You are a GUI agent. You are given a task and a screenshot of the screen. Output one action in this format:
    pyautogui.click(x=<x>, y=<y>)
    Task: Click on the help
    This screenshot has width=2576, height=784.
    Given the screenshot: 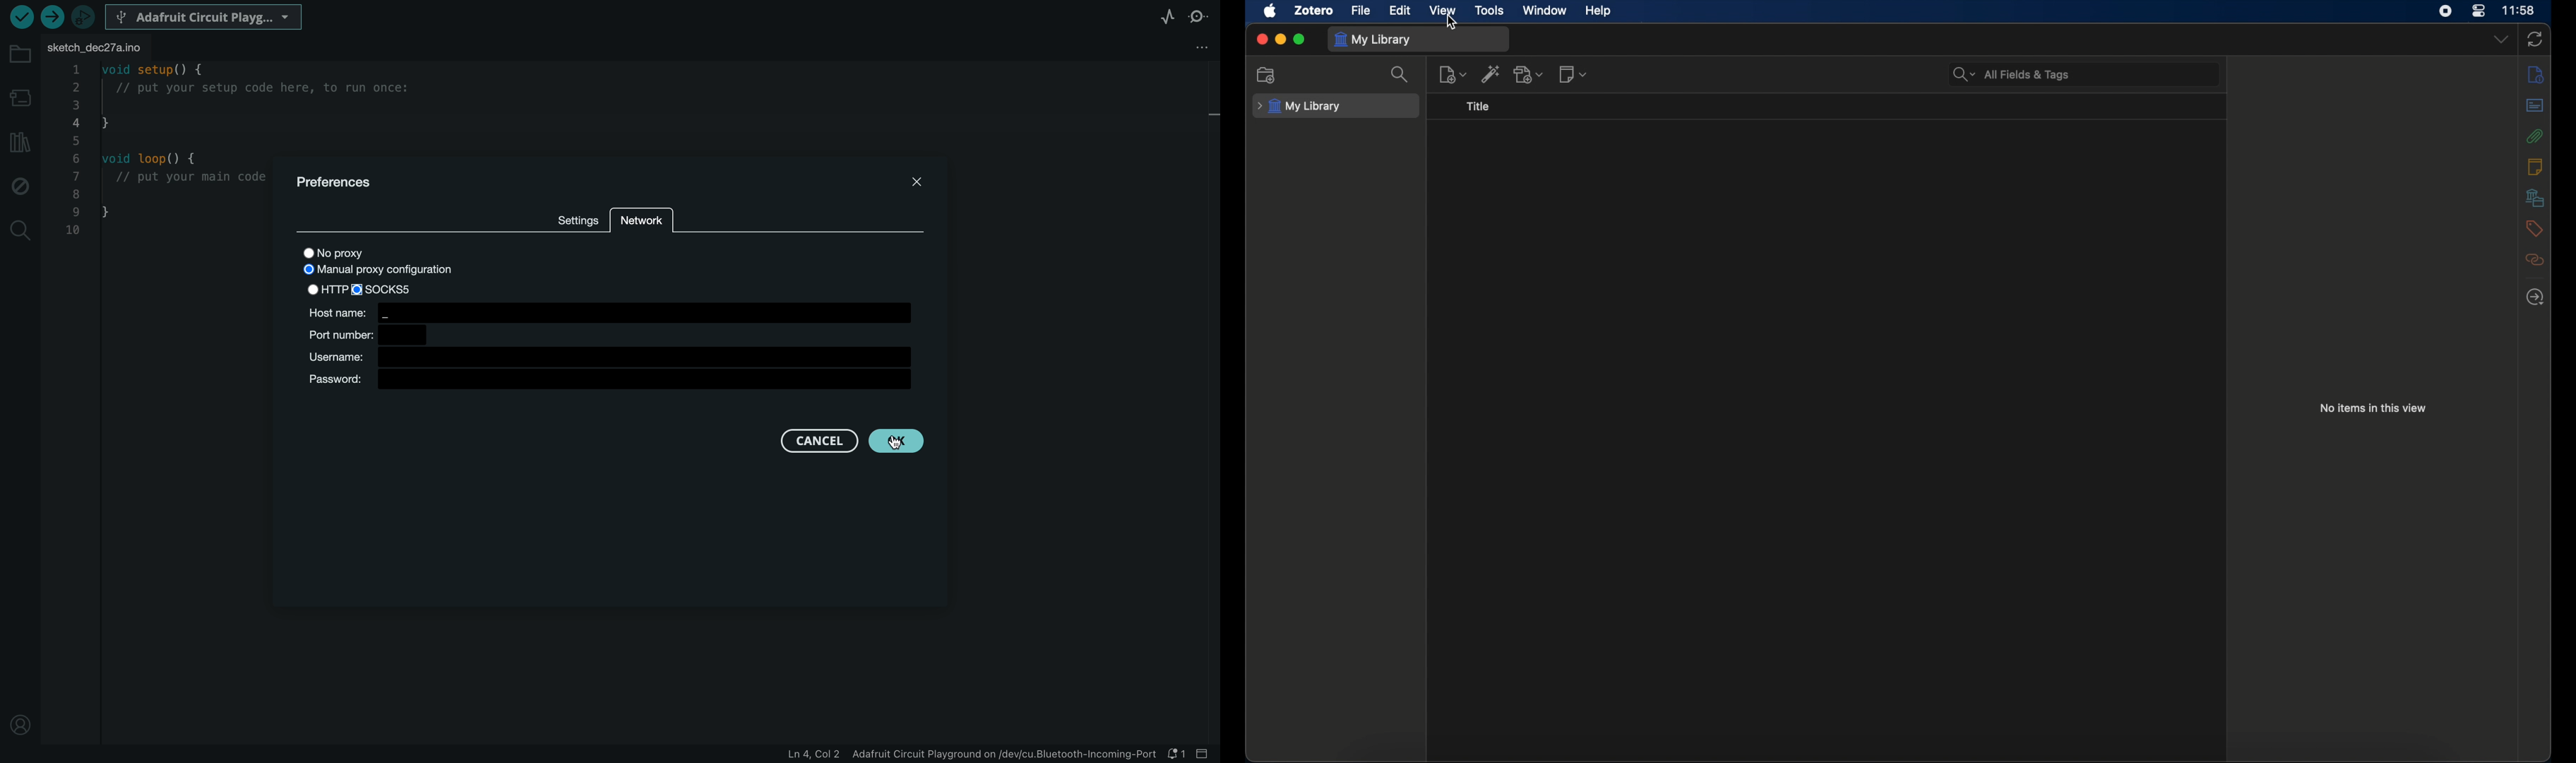 What is the action you would take?
    pyautogui.click(x=1598, y=11)
    